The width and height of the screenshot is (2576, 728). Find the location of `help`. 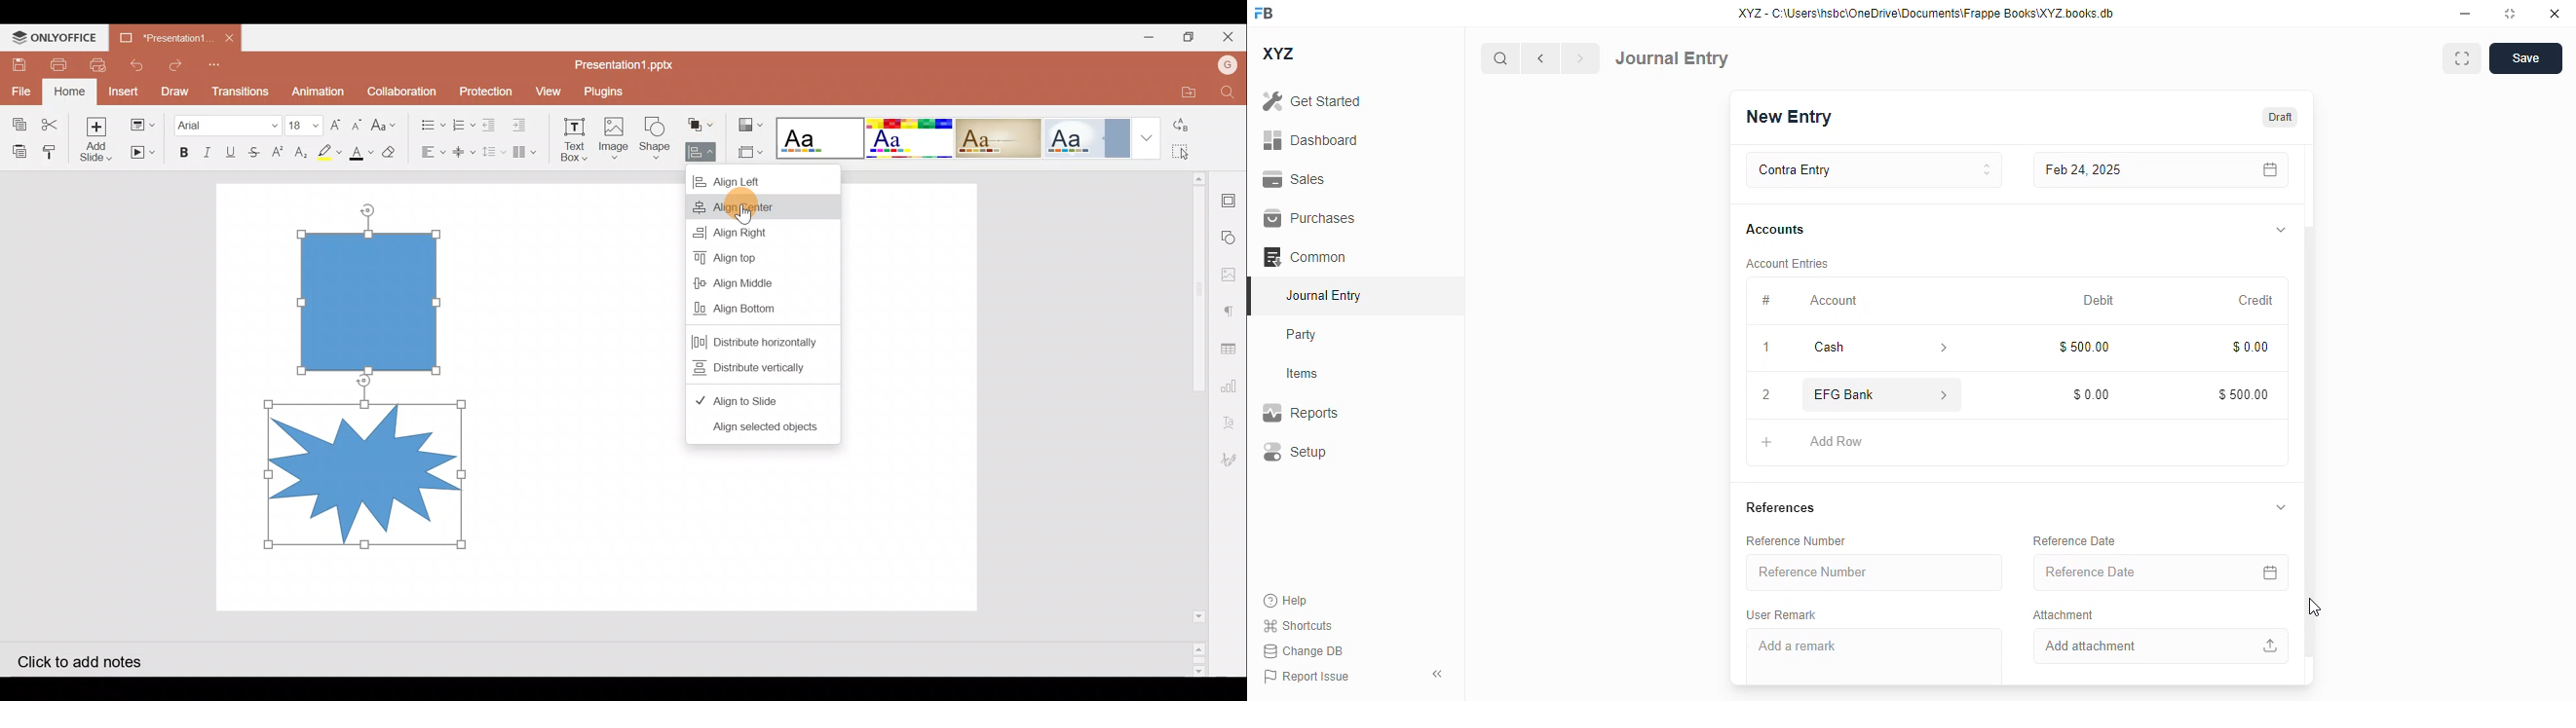

help is located at coordinates (1286, 601).